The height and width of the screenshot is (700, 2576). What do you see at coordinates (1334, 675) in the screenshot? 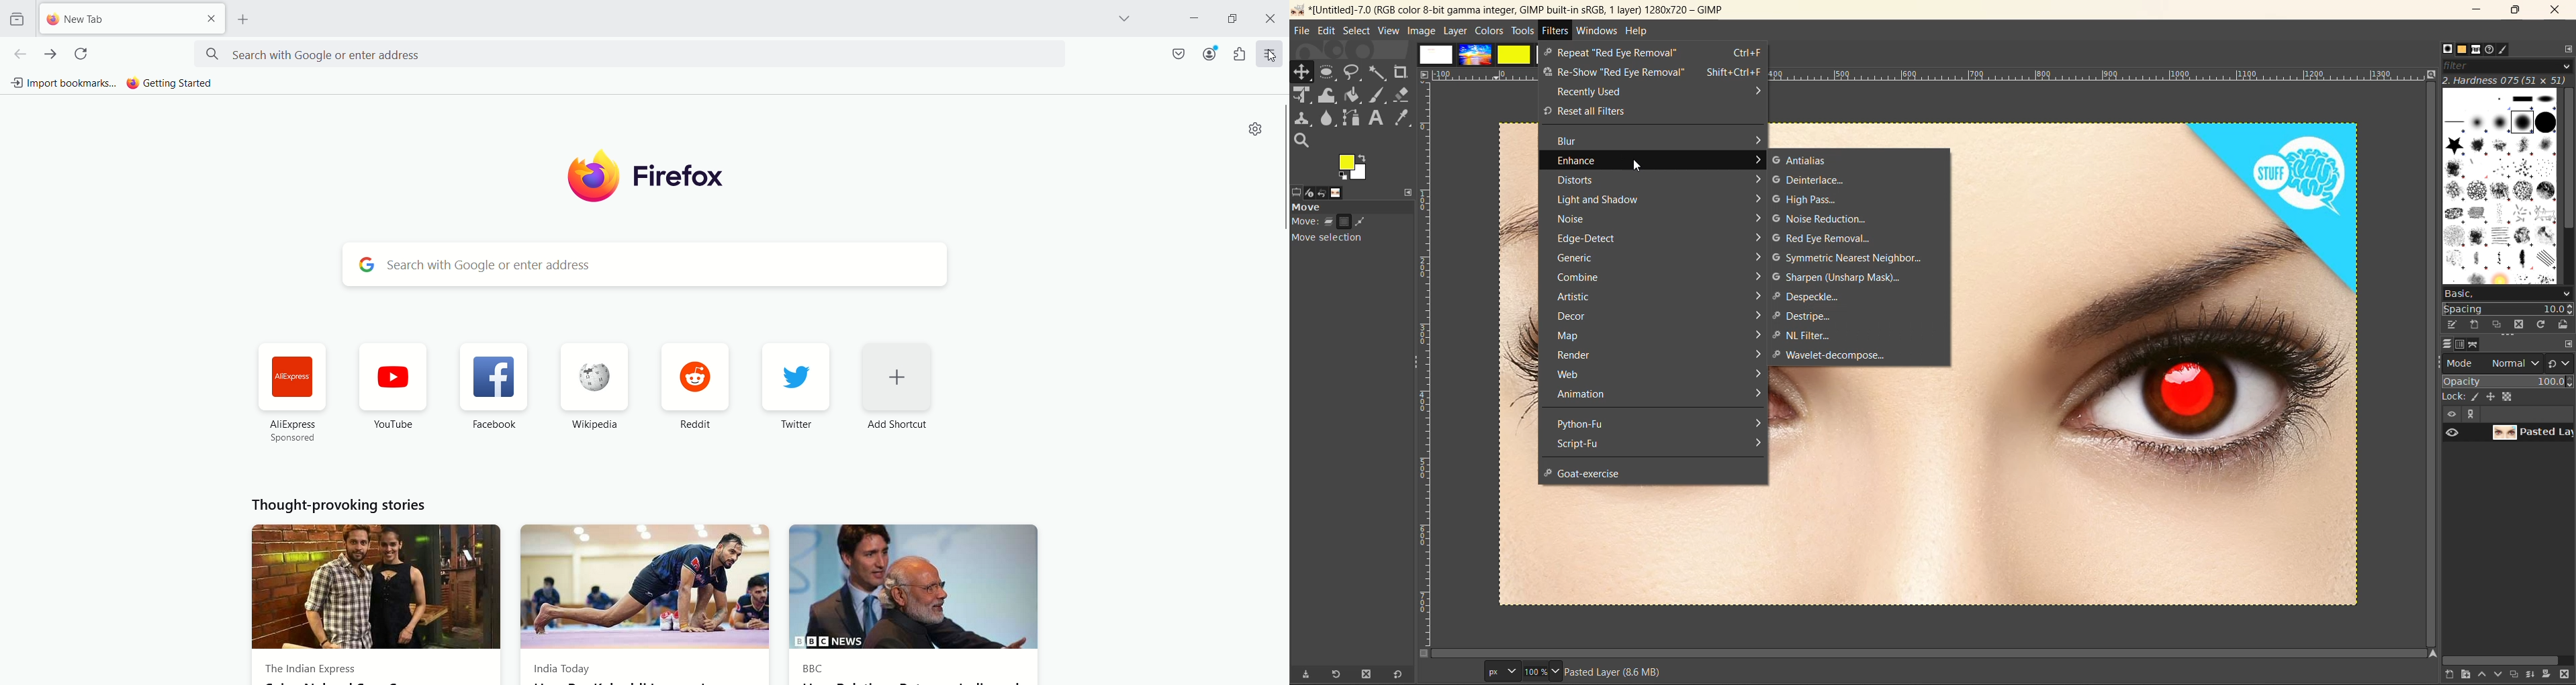
I see `refresh tool preset` at bounding box center [1334, 675].